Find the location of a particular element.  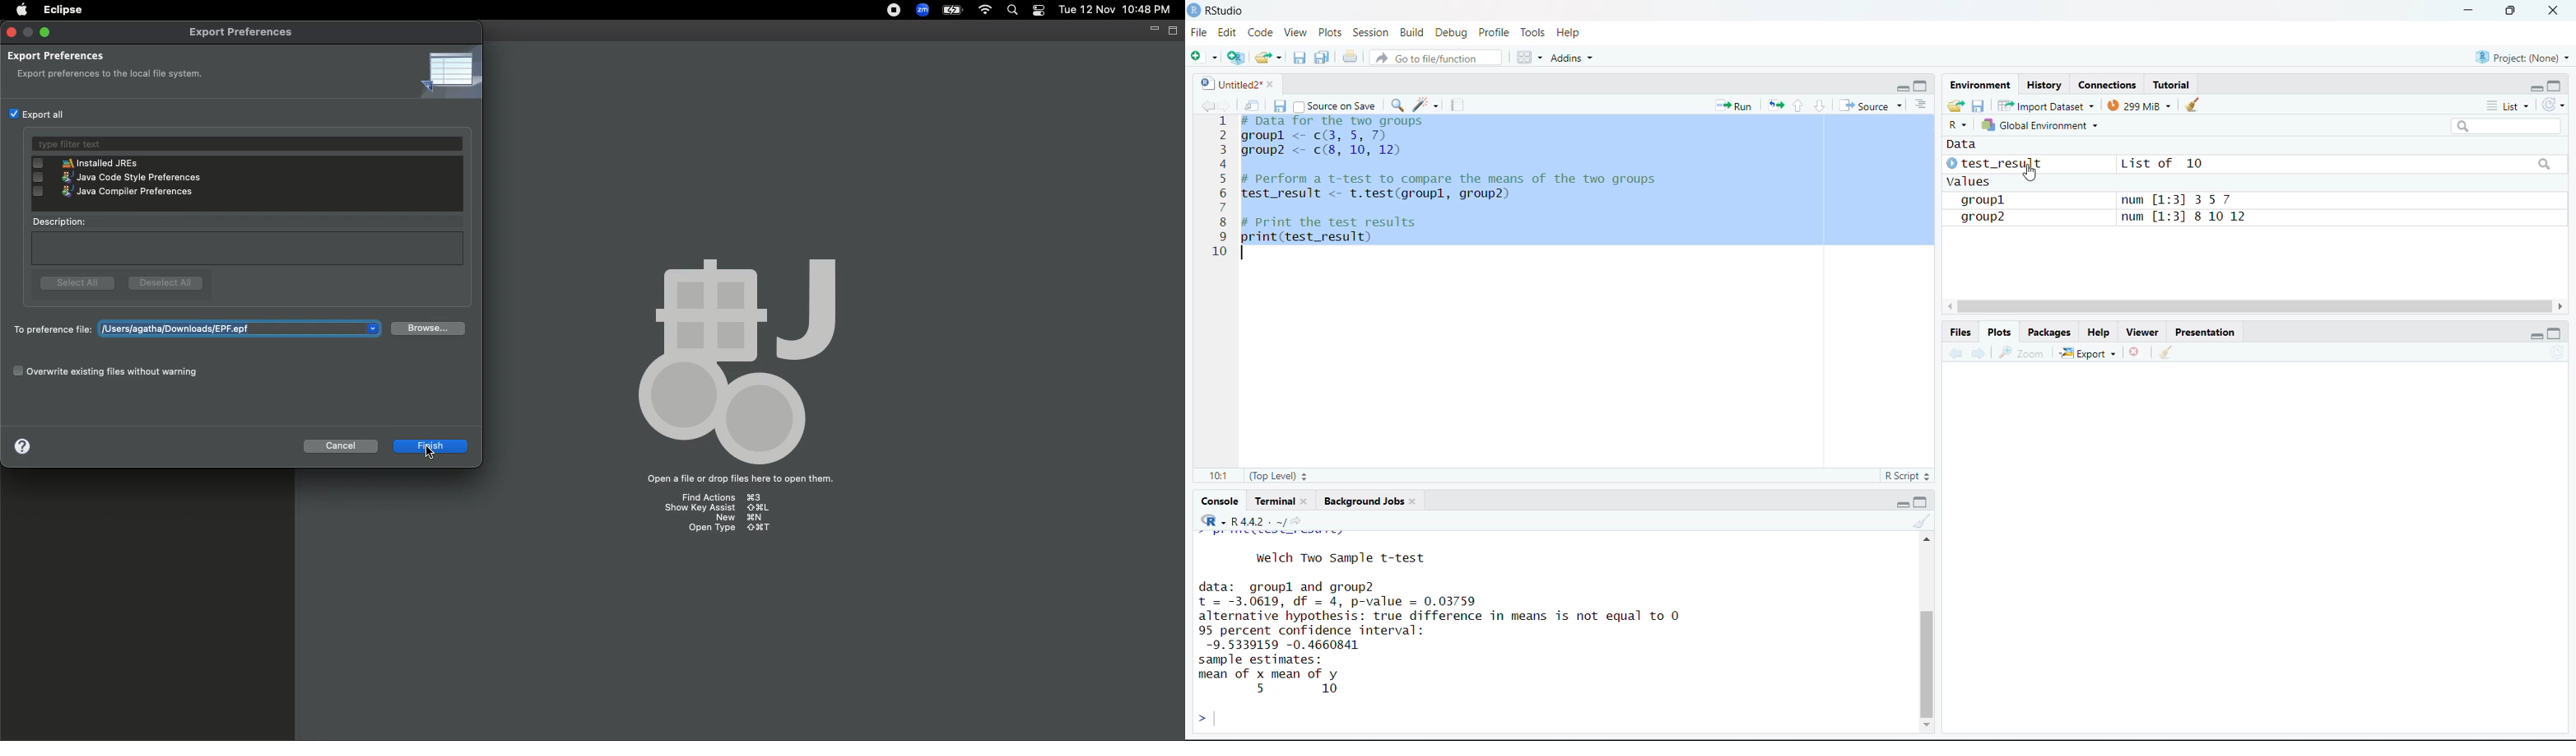

Edit is located at coordinates (1227, 33).